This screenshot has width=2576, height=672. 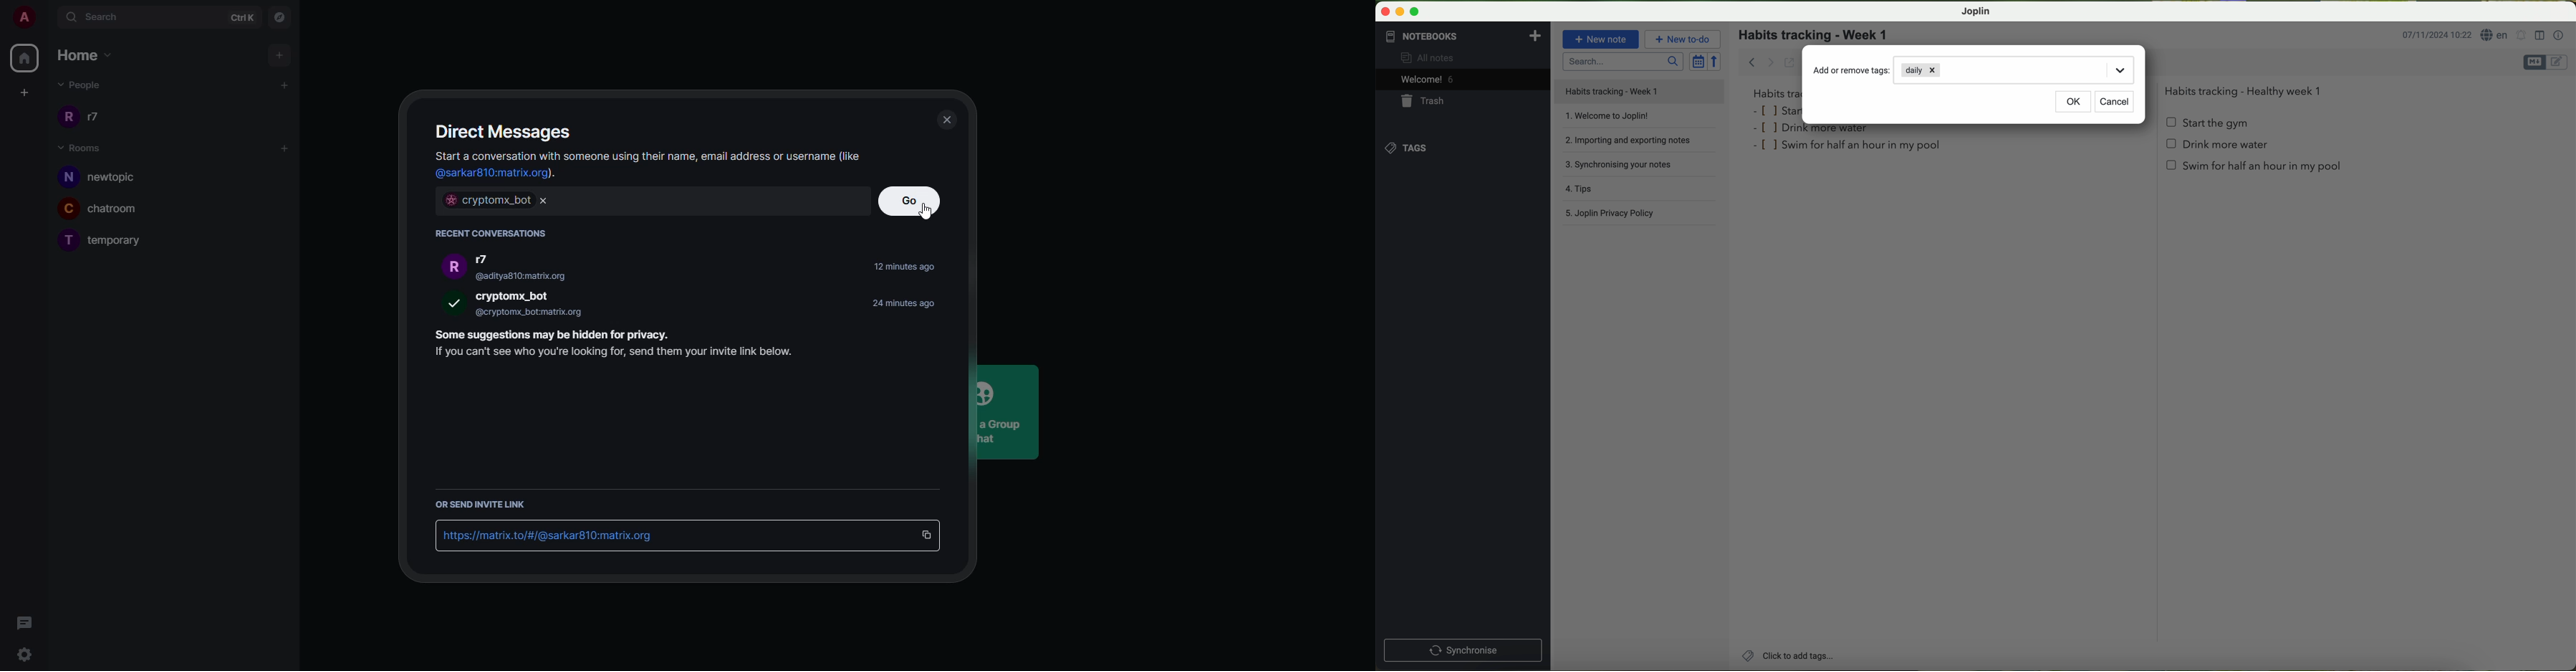 What do you see at coordinates (87, 54) in the screenshot?
I see `home` at bounding box center [87, 54].